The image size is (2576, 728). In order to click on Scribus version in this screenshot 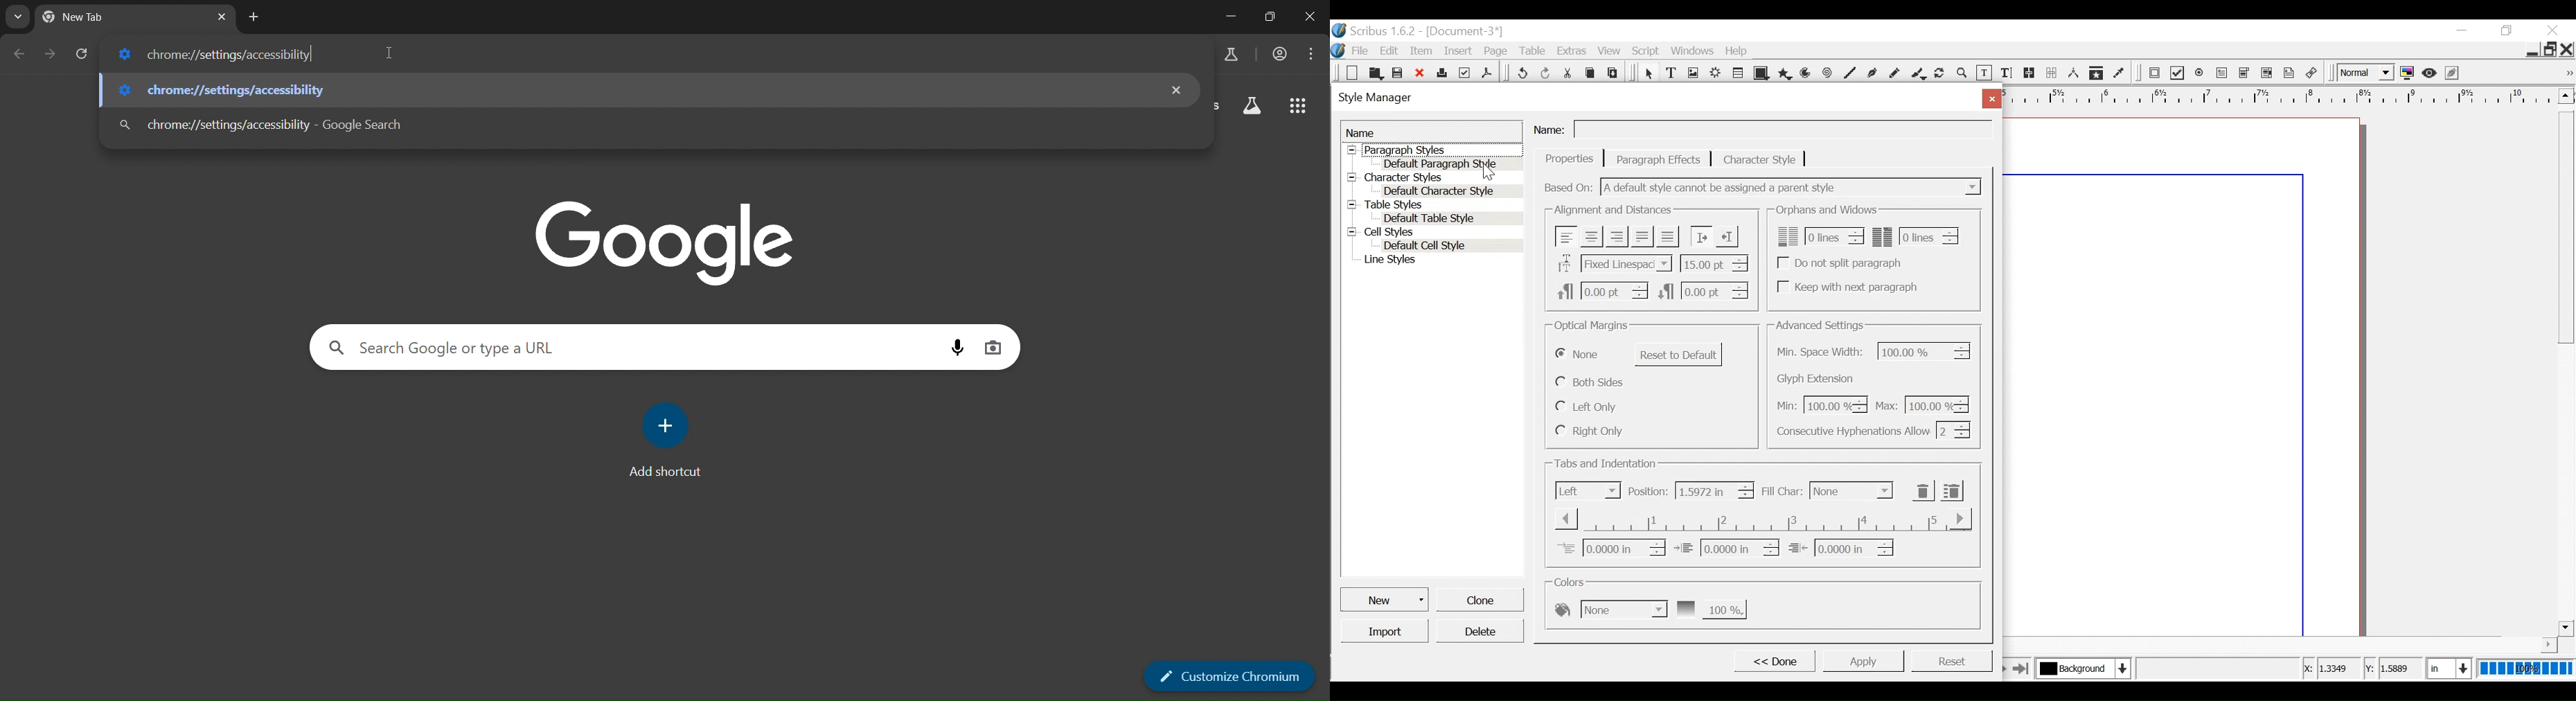, I will do `click(1375, 31)`.